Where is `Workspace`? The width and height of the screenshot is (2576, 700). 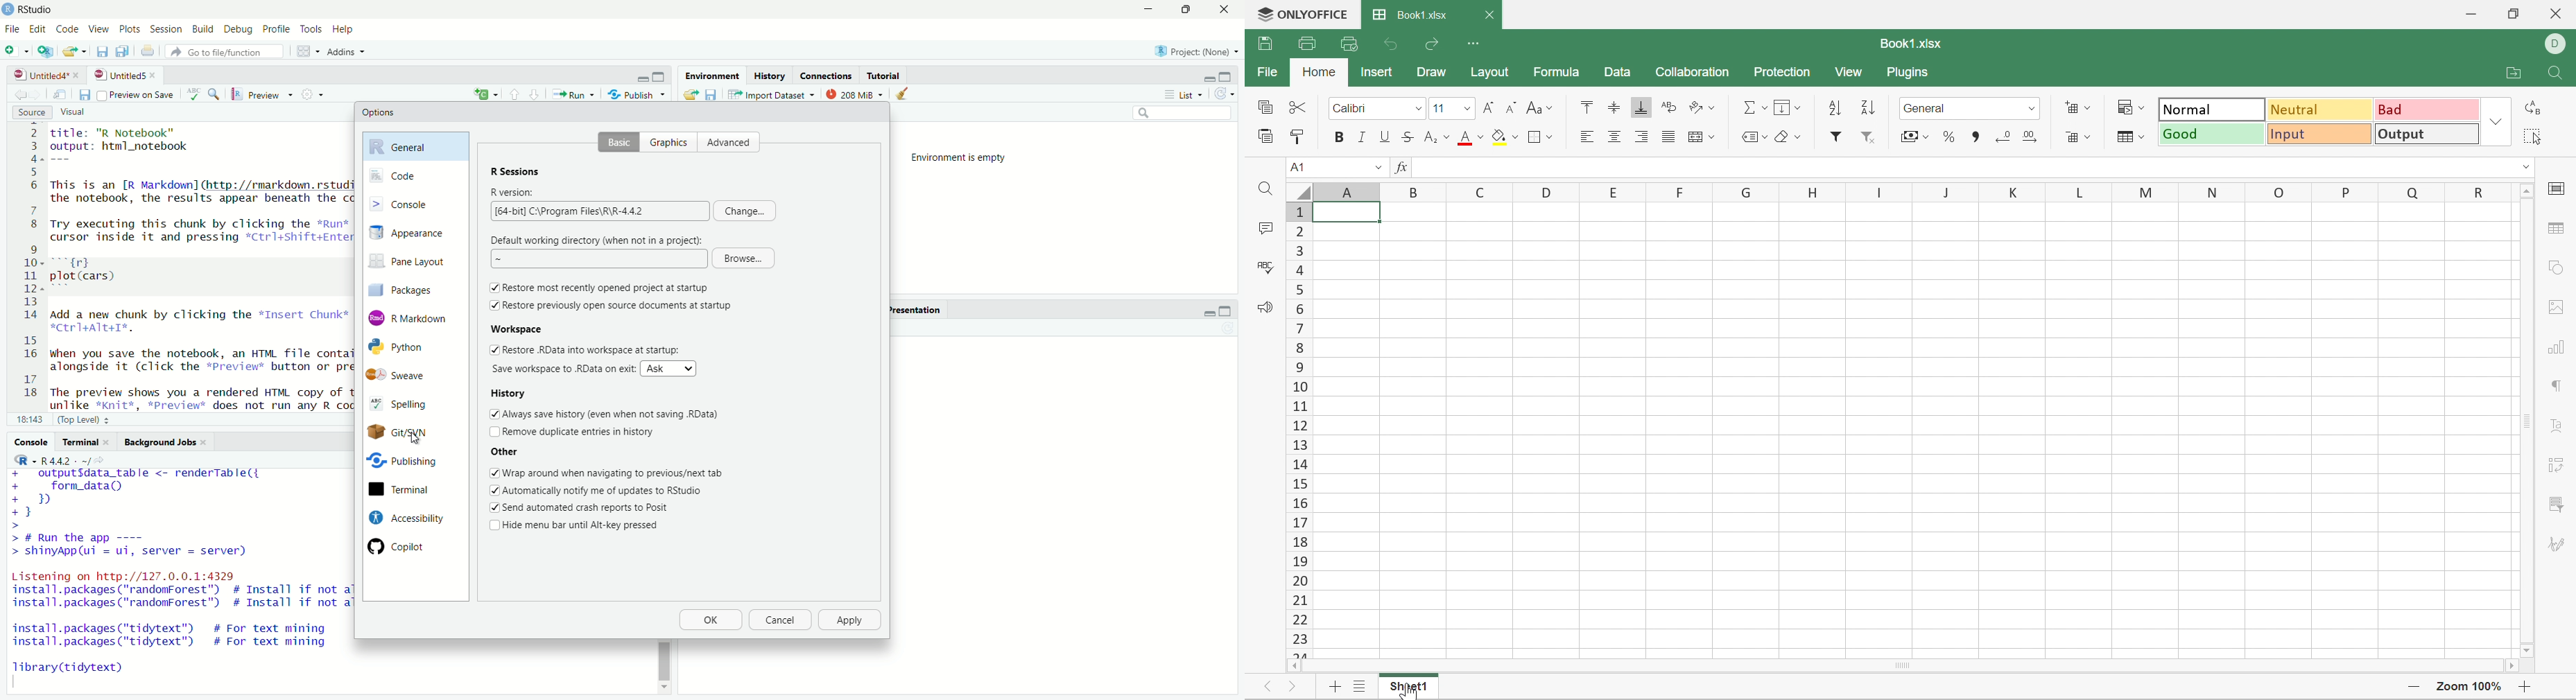 Workspace is located at coordinates (516, 328).